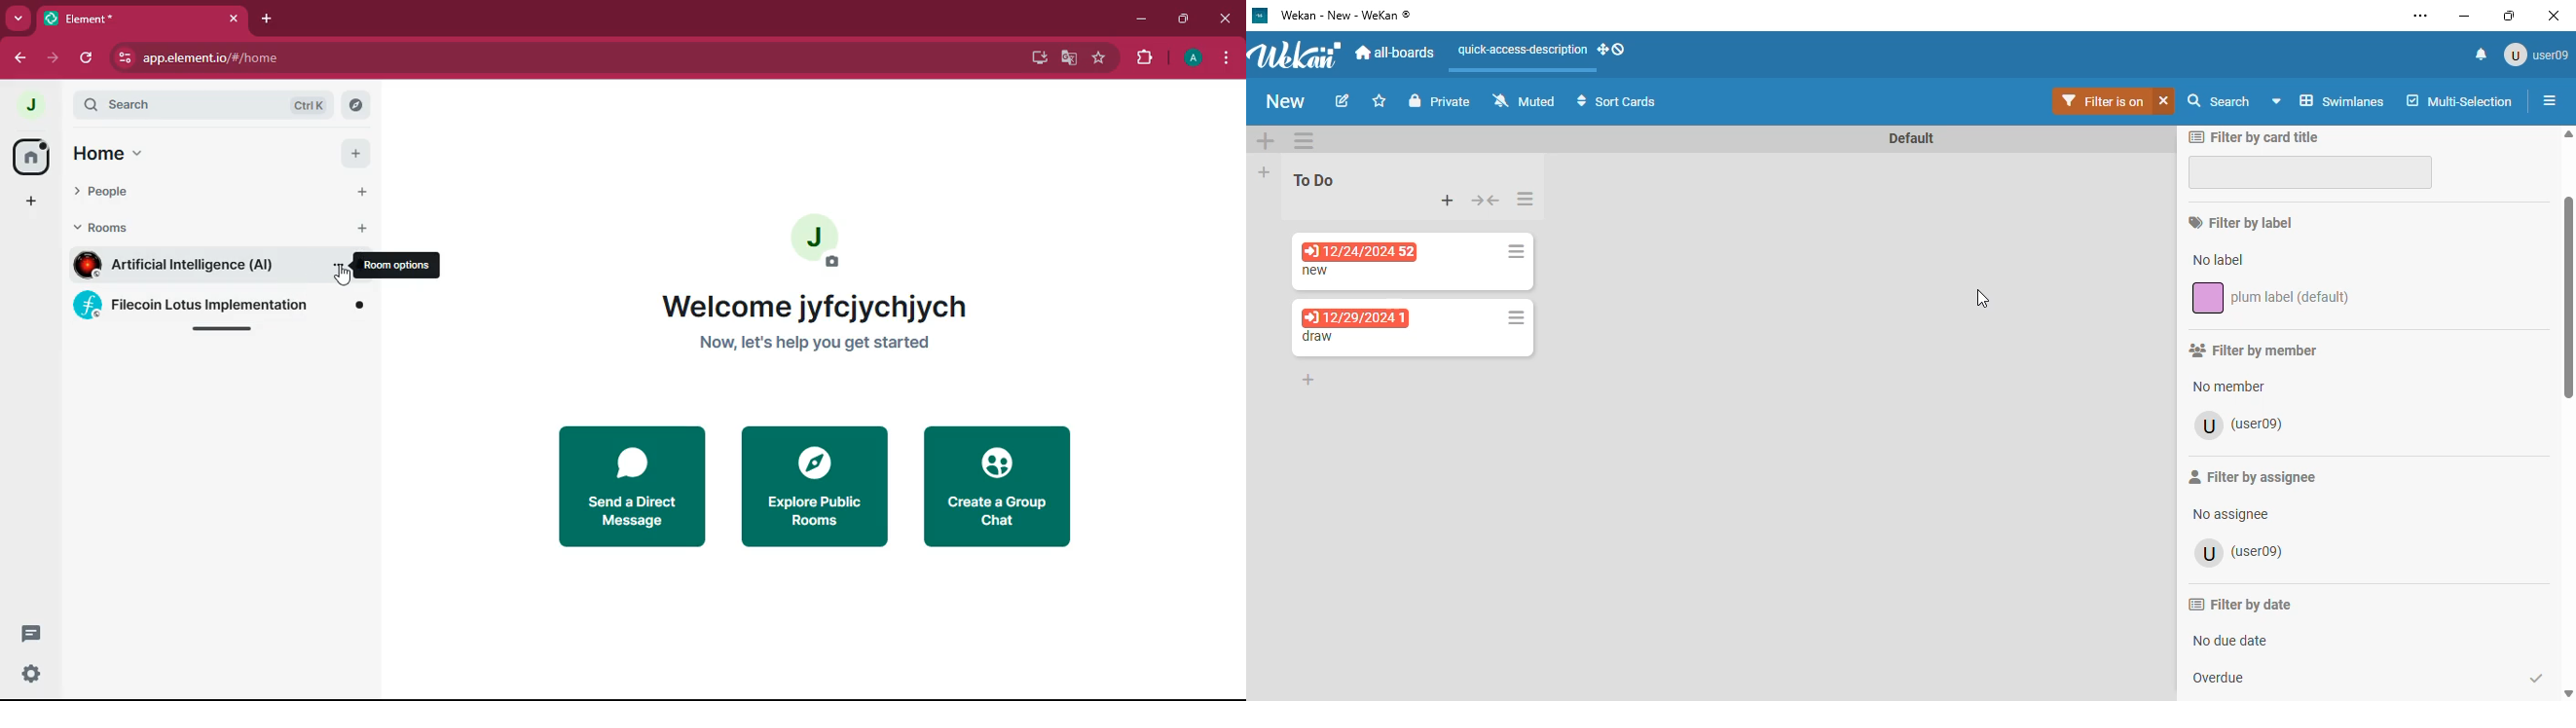 Image resolution: width=2576 pixels, height=728 pixels. What do you see at coordinates (2252, 477) in the screenshot?
I see `filter by assignee` at bounding box center [2252, 477].